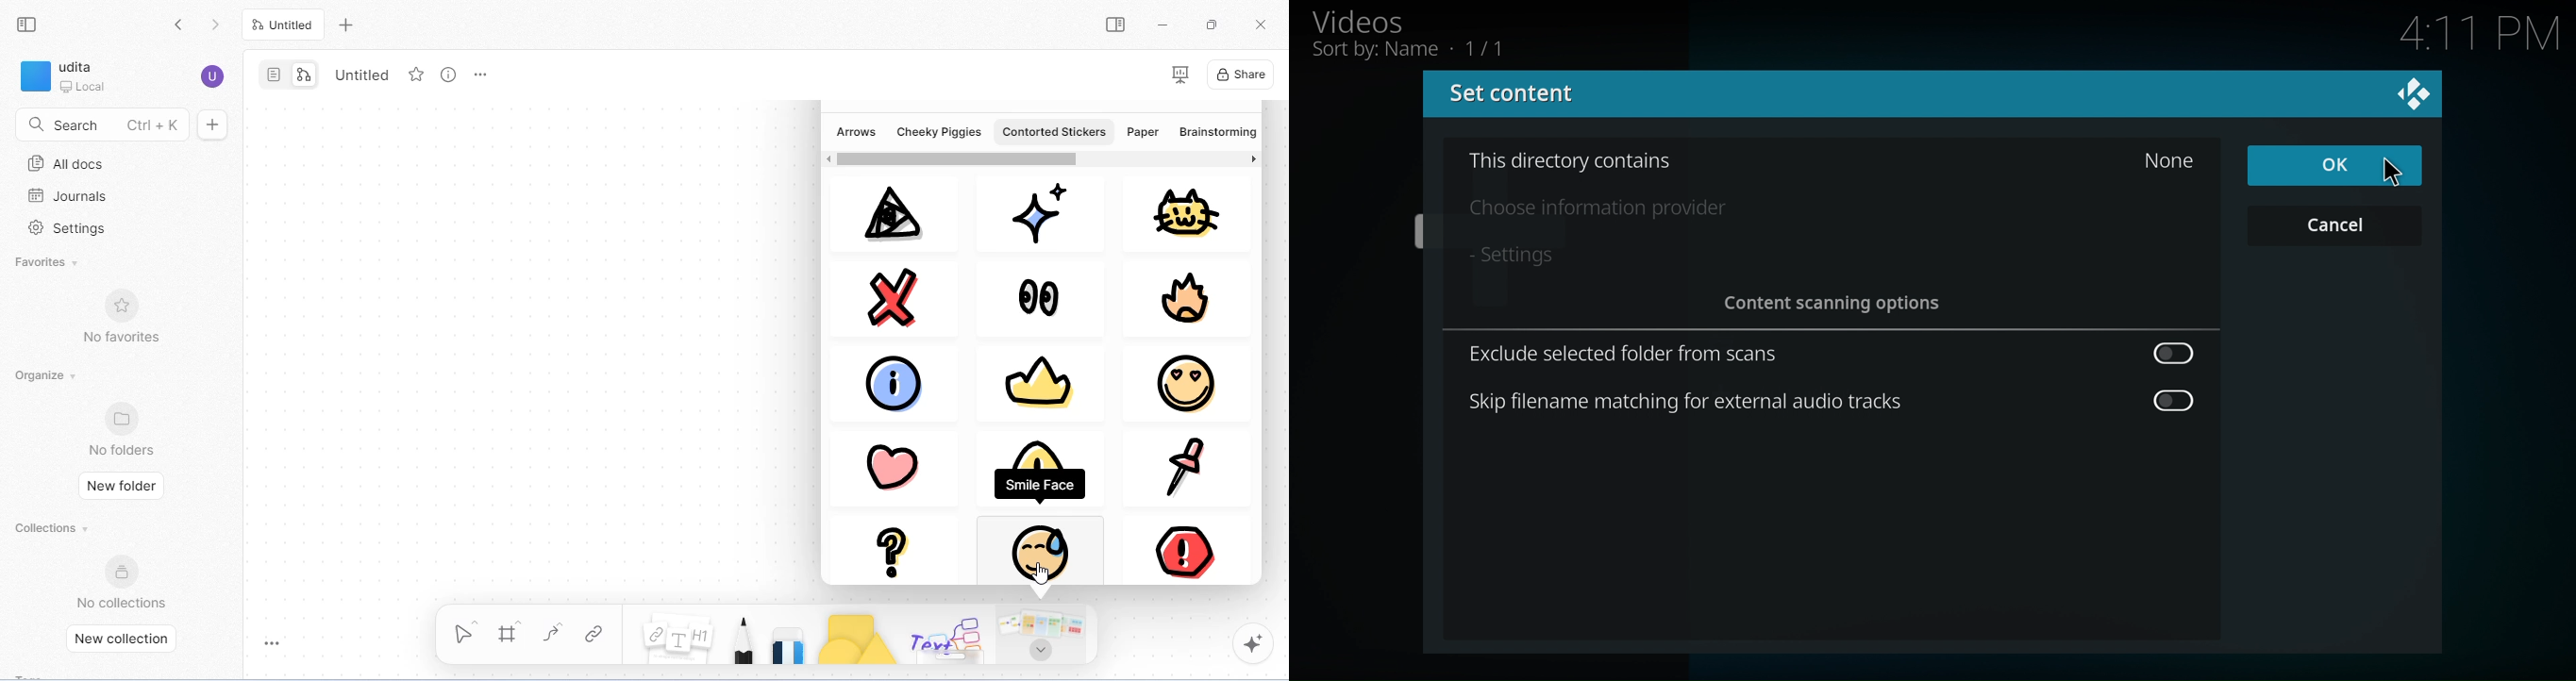 The height and width of the screenshot is (700, 2576). What do you see at coordinates (2169, 353) in the screenshot?
I see `Toggle Button off` at bounding box center [2169, 353].